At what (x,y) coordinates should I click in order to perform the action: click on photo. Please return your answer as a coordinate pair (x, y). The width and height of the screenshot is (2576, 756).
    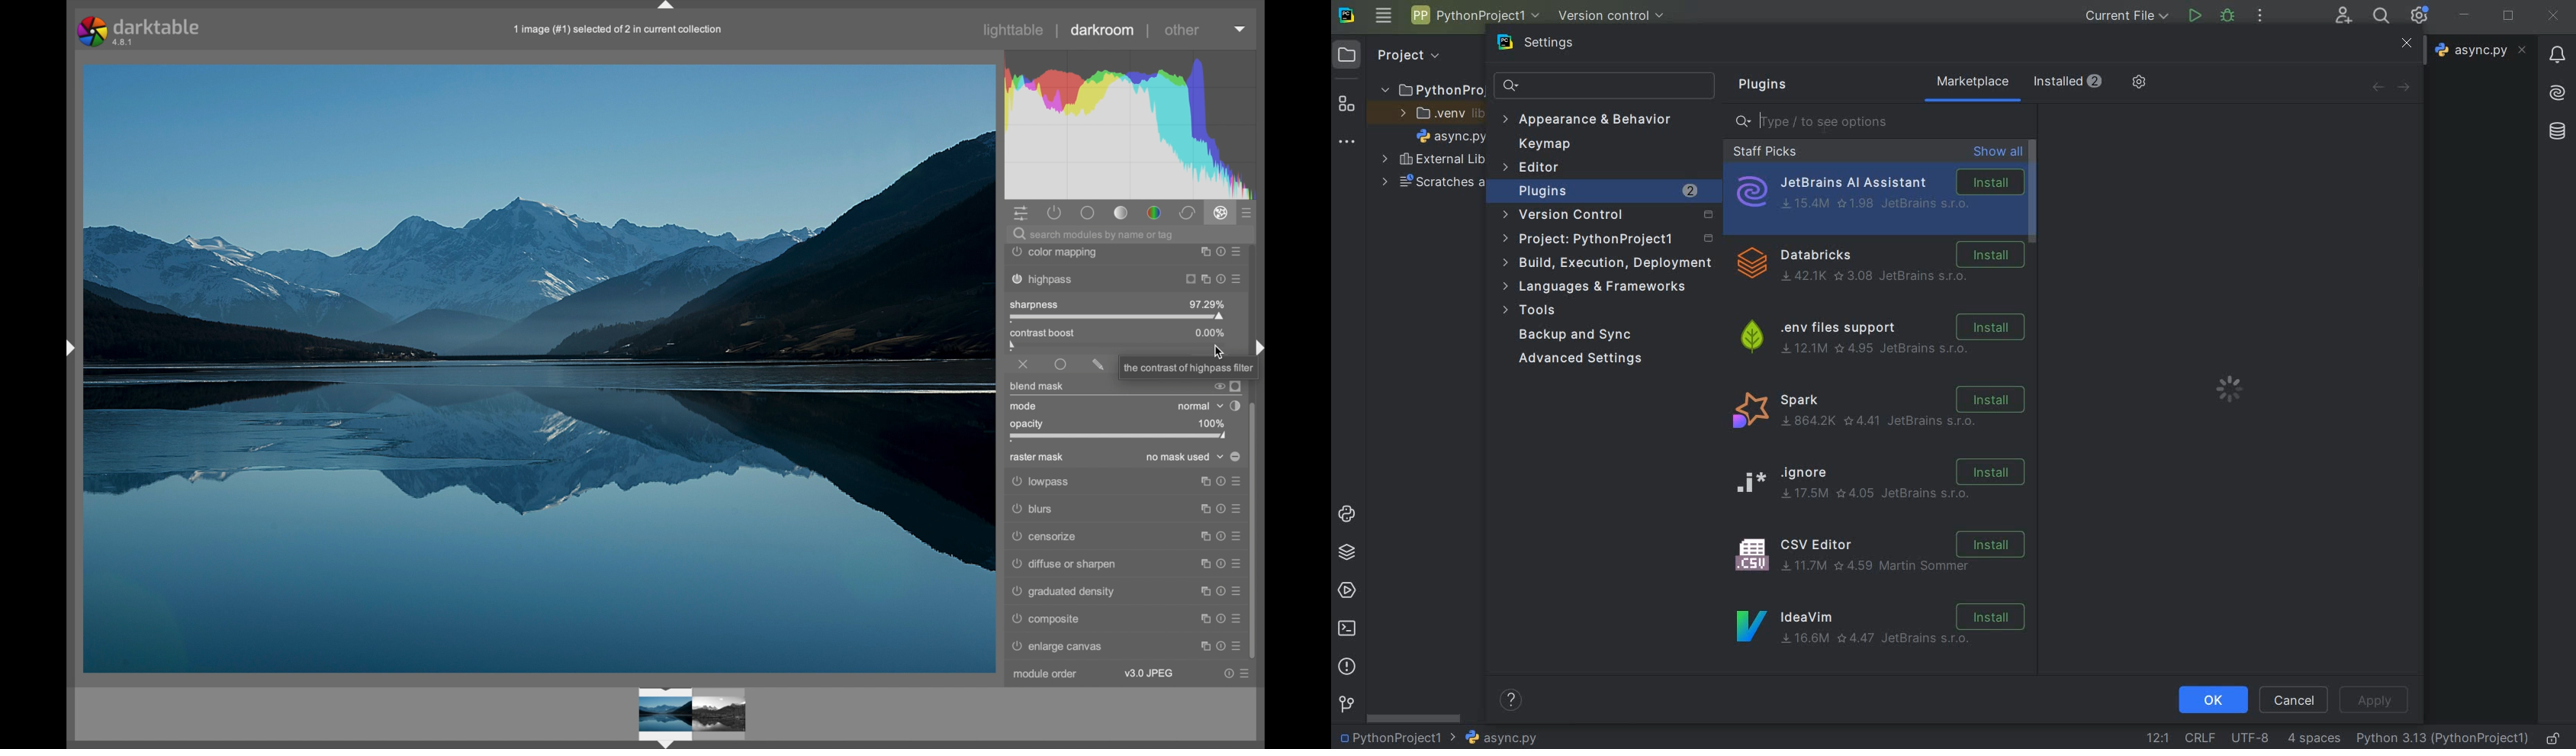
    Looking at the image, I should click on (540, 367).